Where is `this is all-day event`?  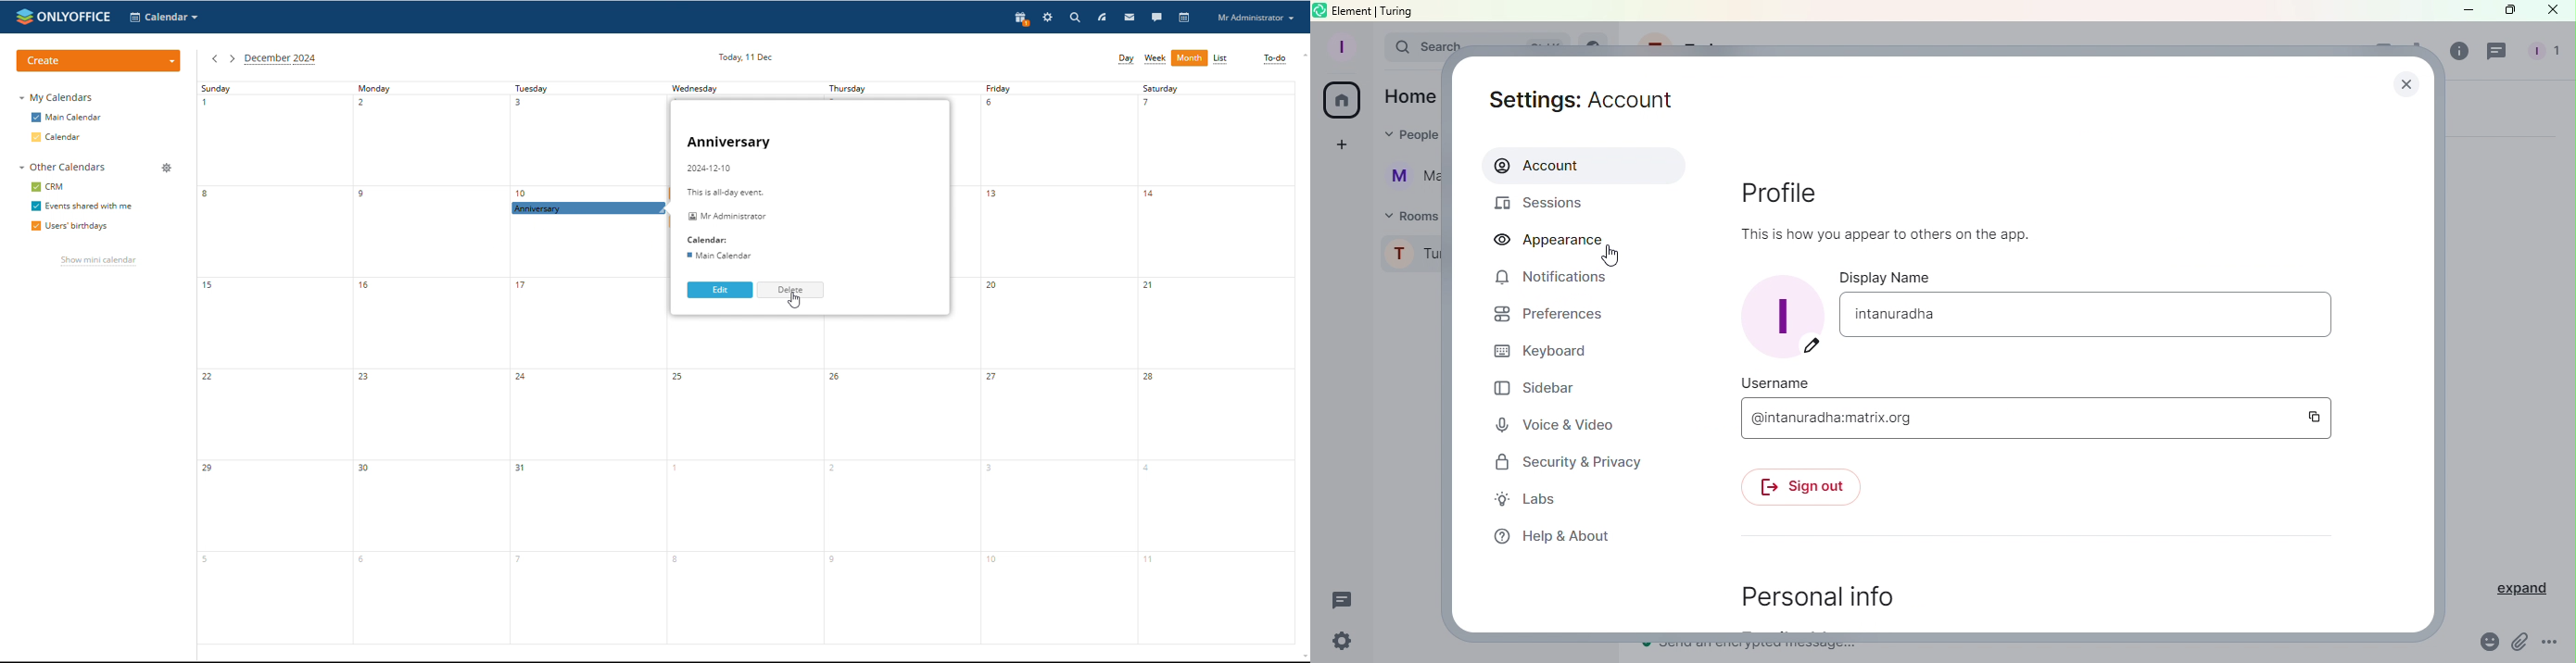
this is all-day event is located at coordinates (738, 192).